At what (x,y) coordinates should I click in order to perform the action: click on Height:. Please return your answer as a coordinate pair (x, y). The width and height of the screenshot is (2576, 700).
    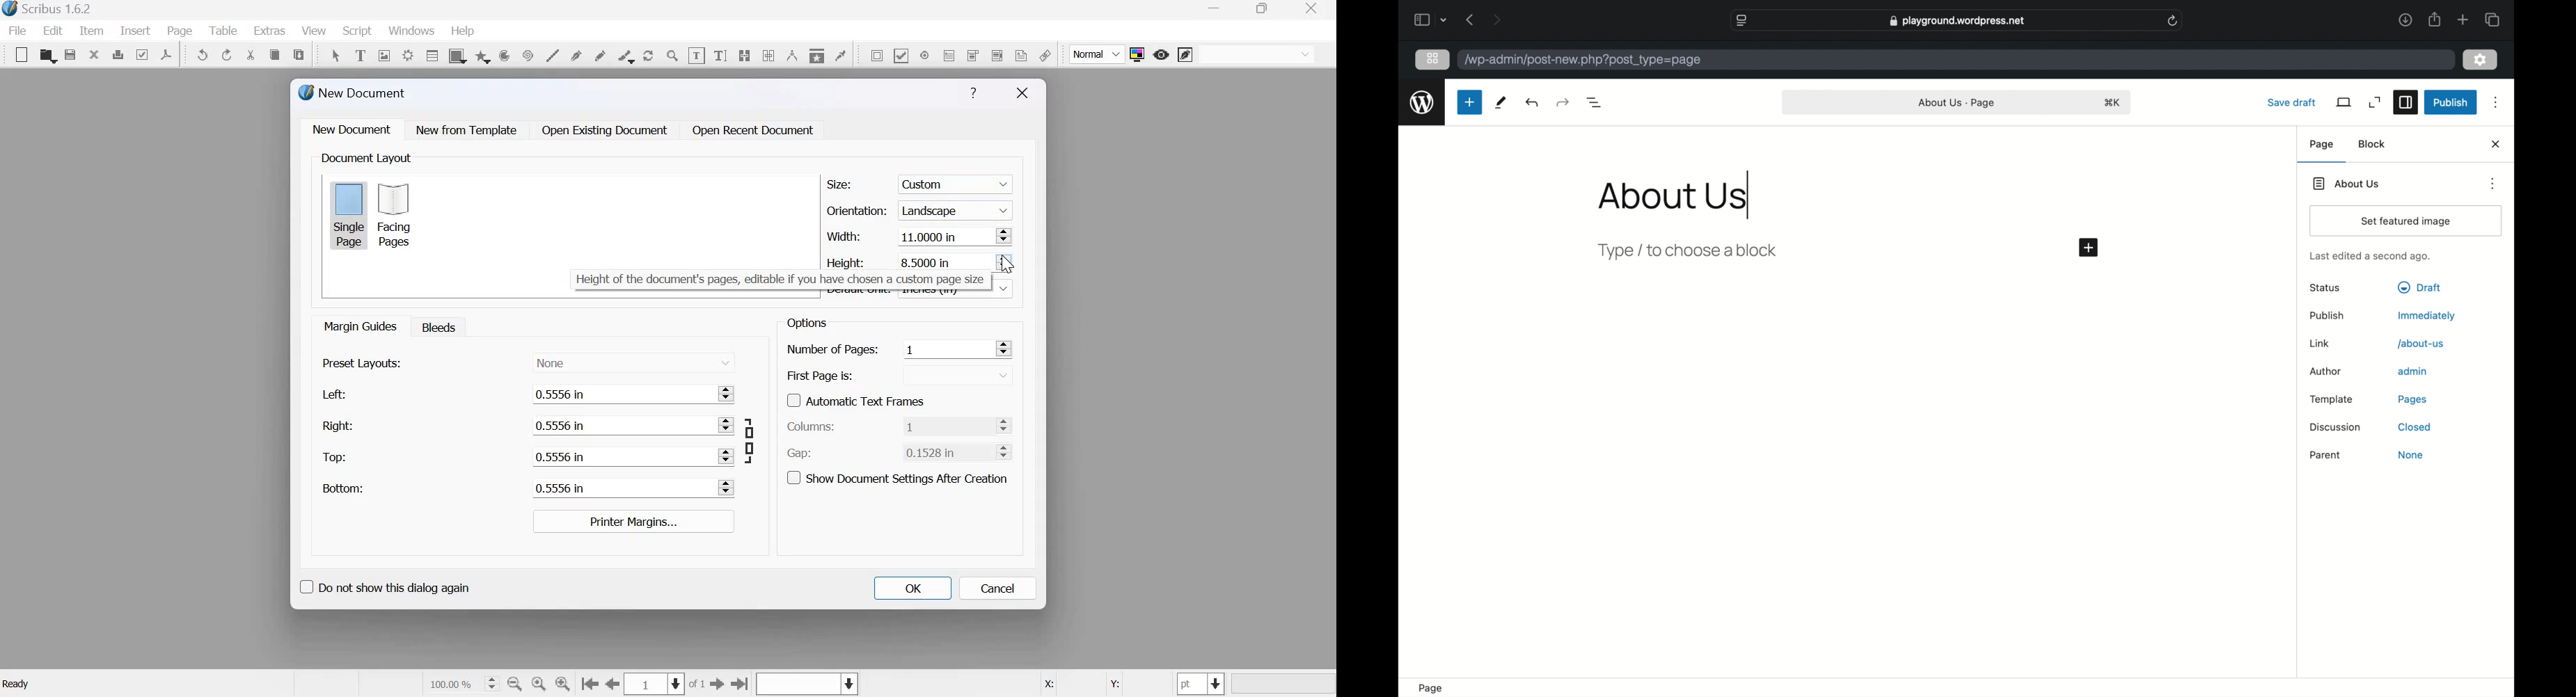
    Looking at the image, I should click on (847, 261).